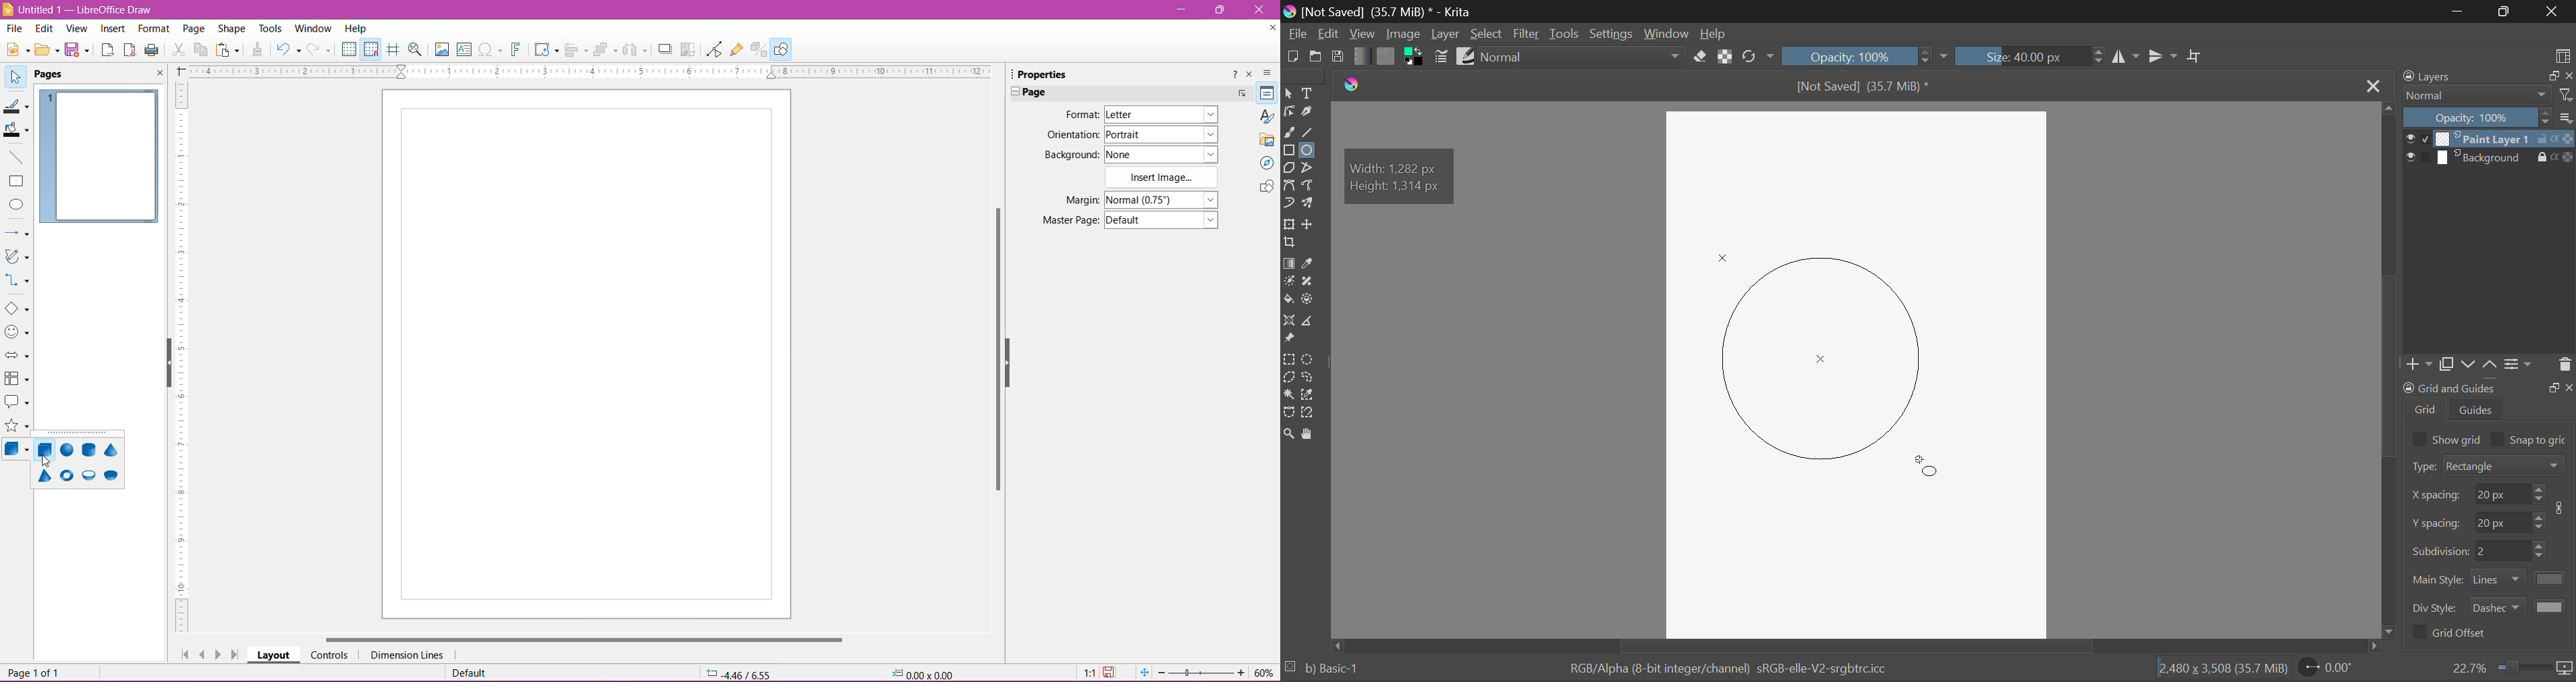  What do you see at coordinates (156, 73) in the screenshot?
I see `Close Pane` at bounding box center [156, 73].